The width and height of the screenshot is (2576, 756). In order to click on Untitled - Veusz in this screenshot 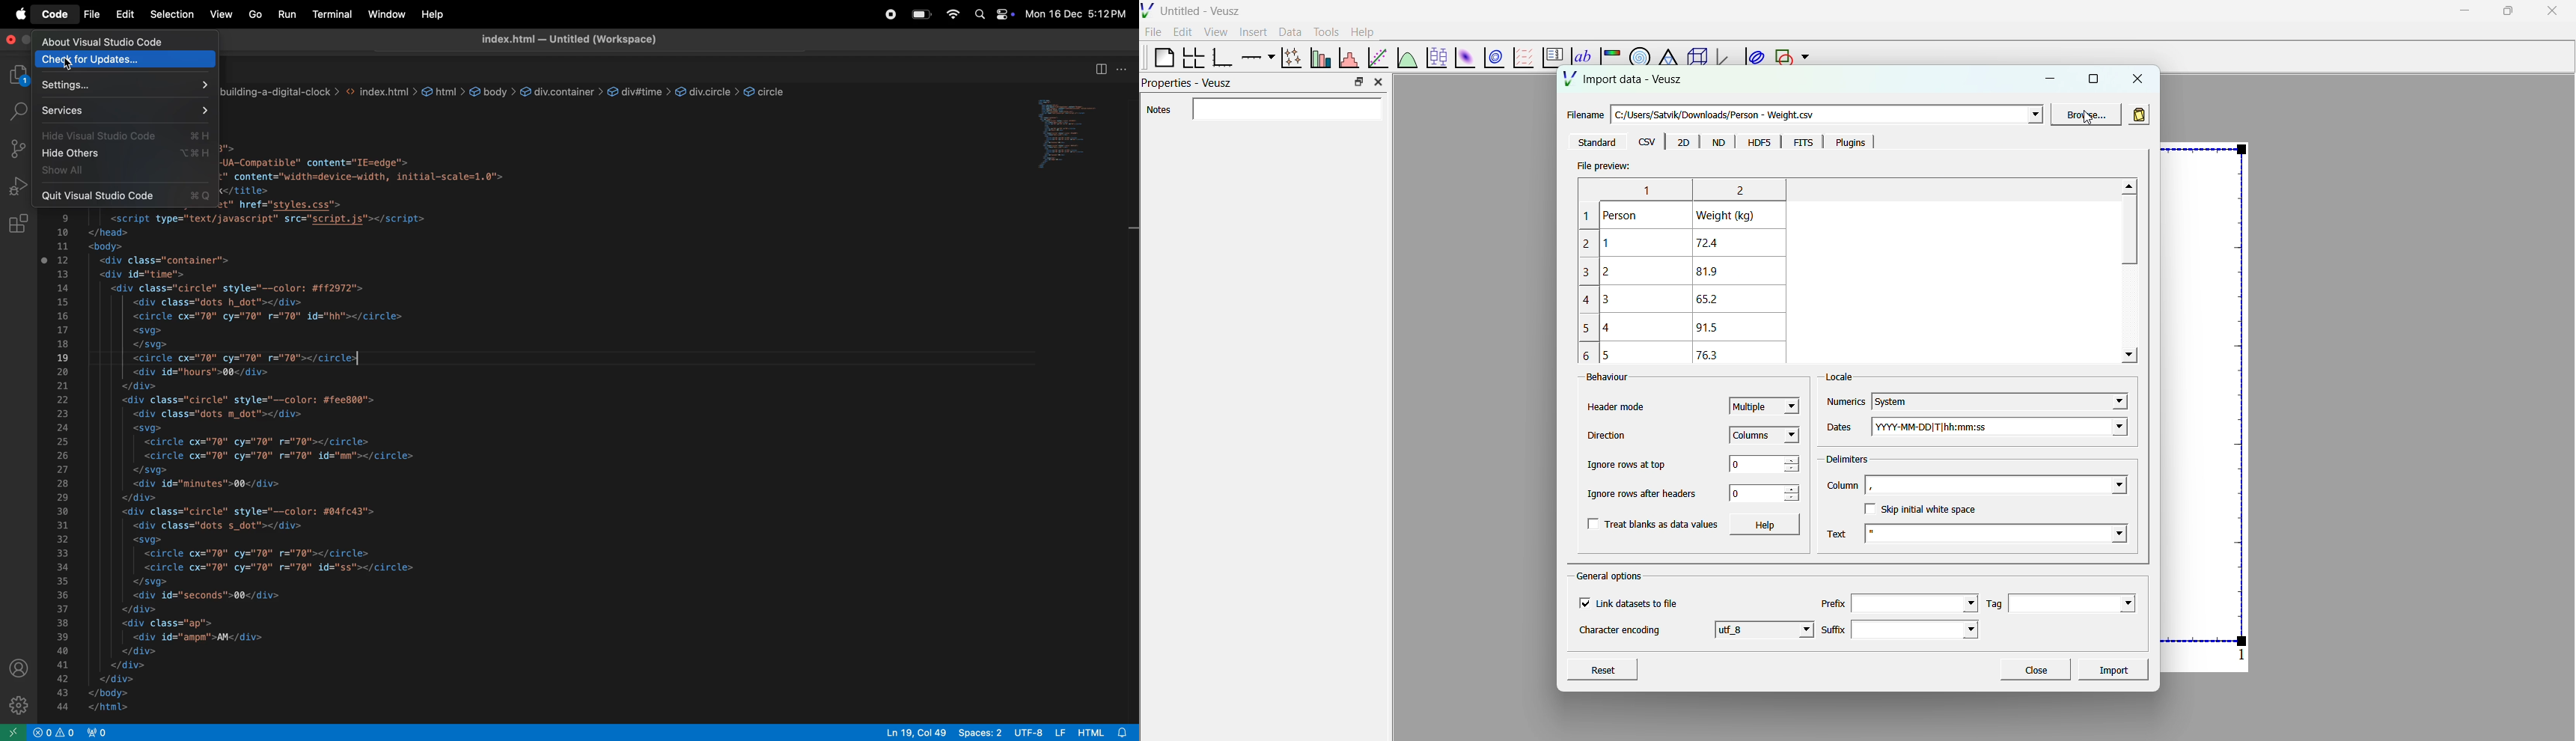, I will do `click(1202, 11)`.